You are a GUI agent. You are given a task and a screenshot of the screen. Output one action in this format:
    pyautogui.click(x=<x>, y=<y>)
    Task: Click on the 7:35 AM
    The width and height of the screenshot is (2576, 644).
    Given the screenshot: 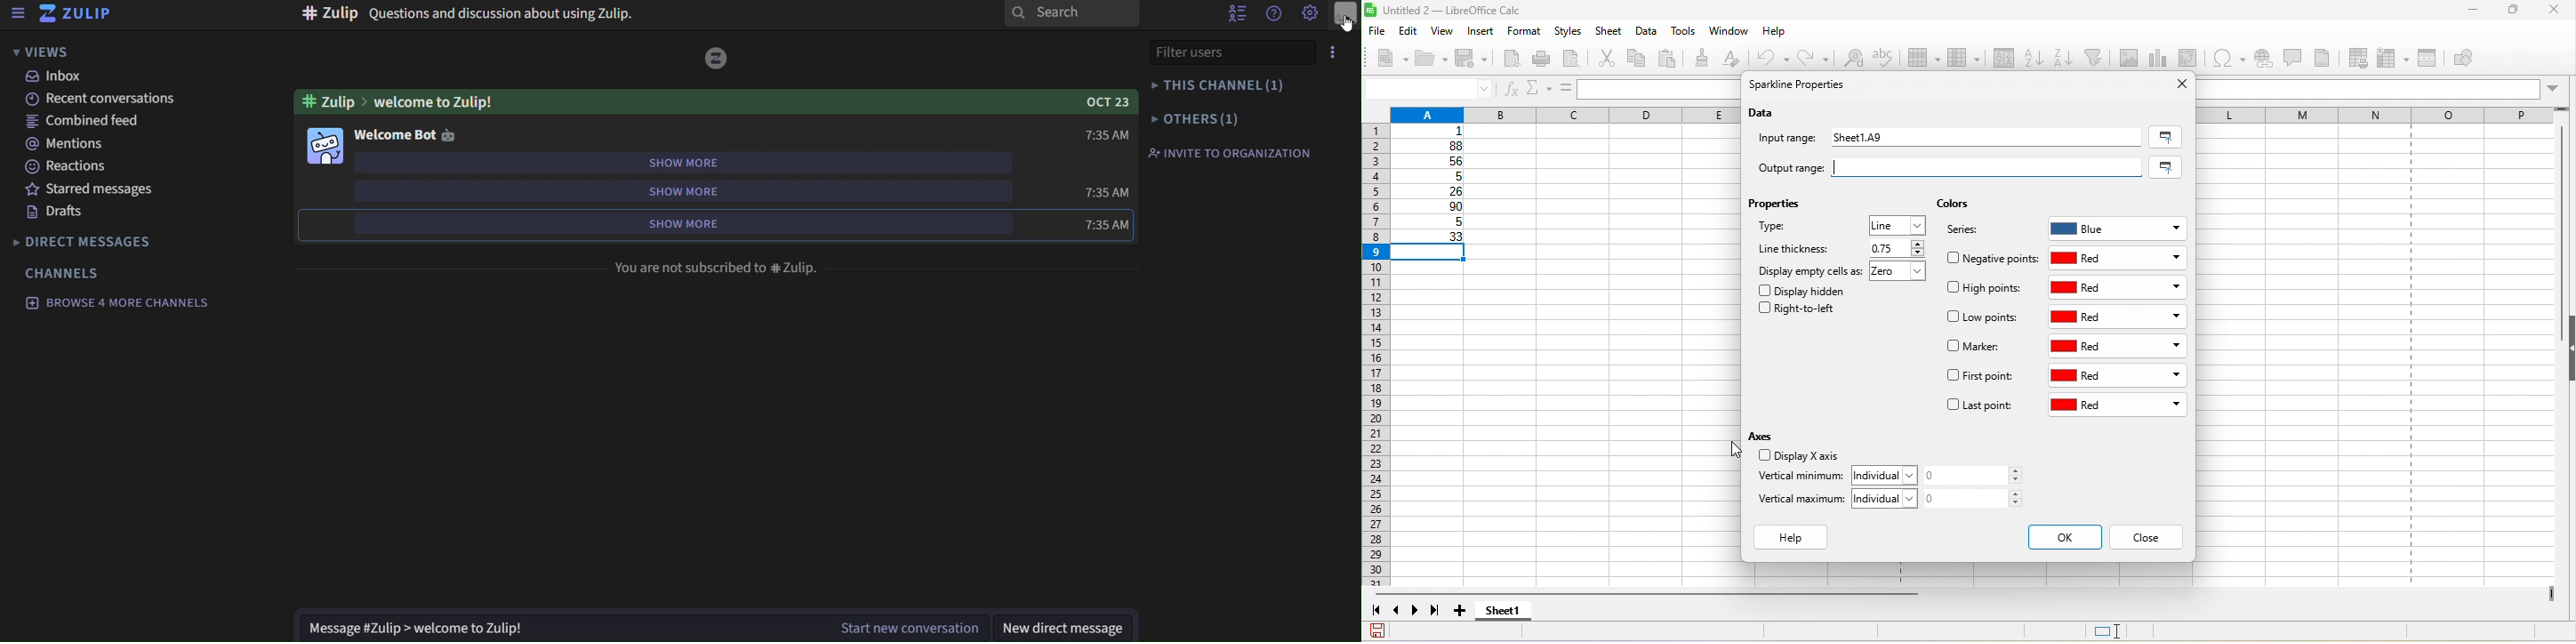 What is the action you would take?
    pyautogui.click(x=1109, y=192)
    